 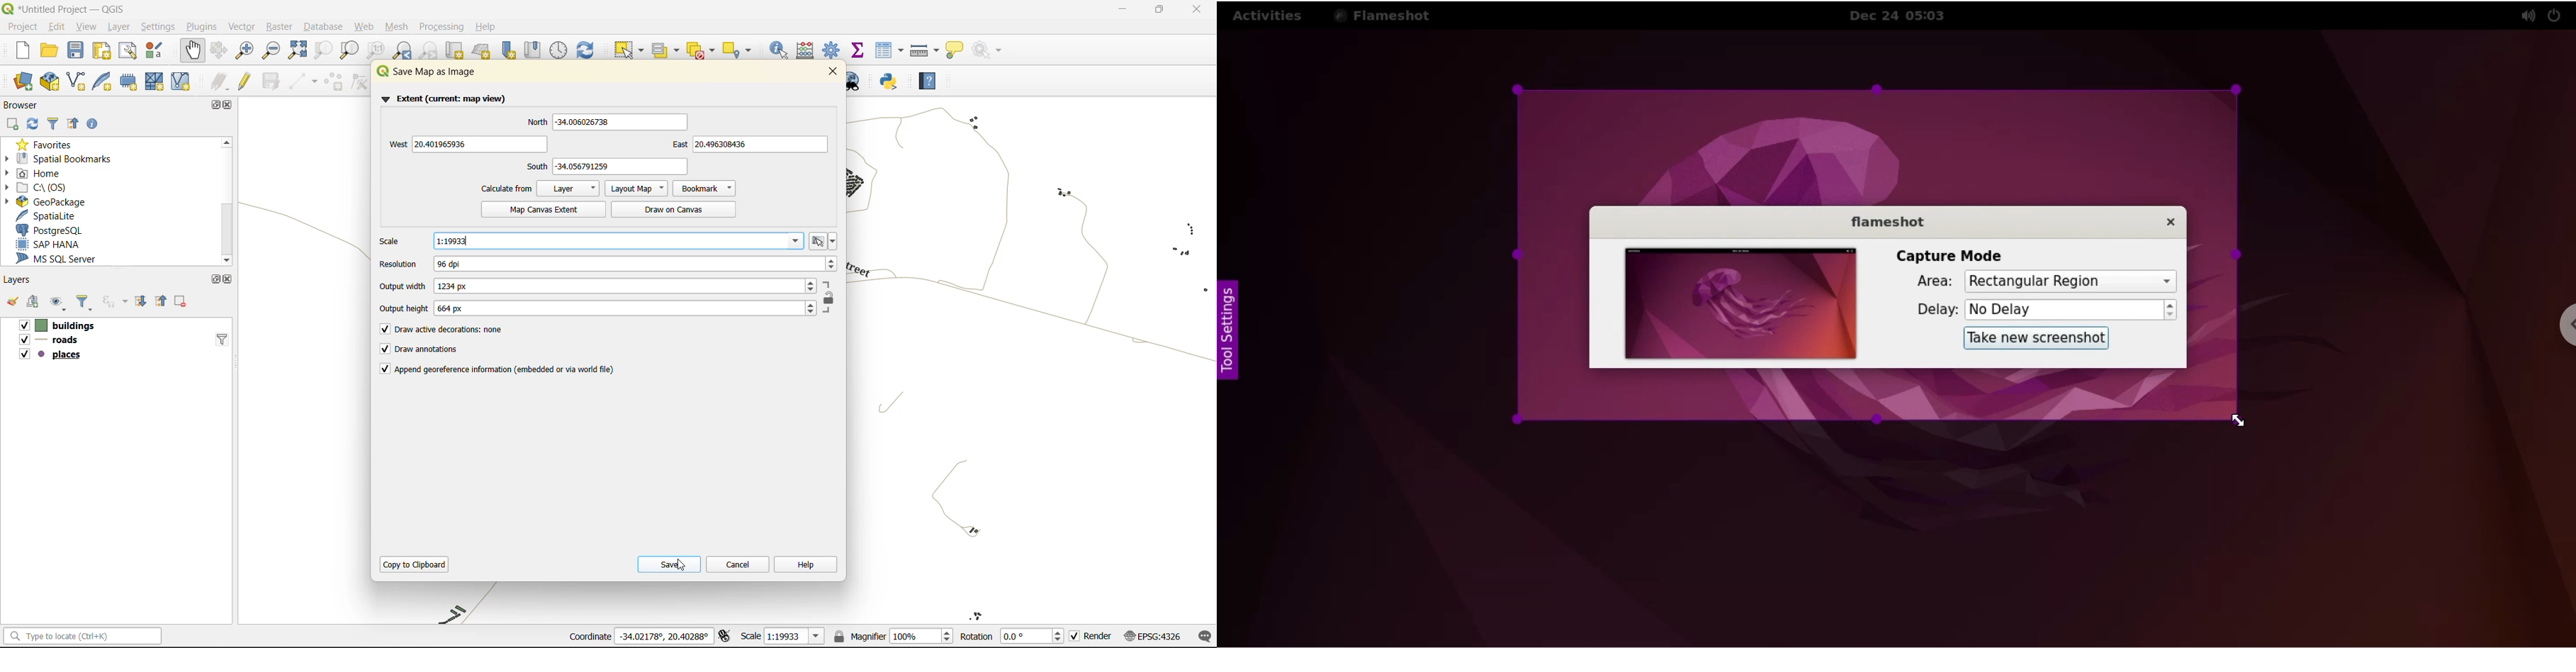 I want to click on metasearch, so click(x=854, y=81).